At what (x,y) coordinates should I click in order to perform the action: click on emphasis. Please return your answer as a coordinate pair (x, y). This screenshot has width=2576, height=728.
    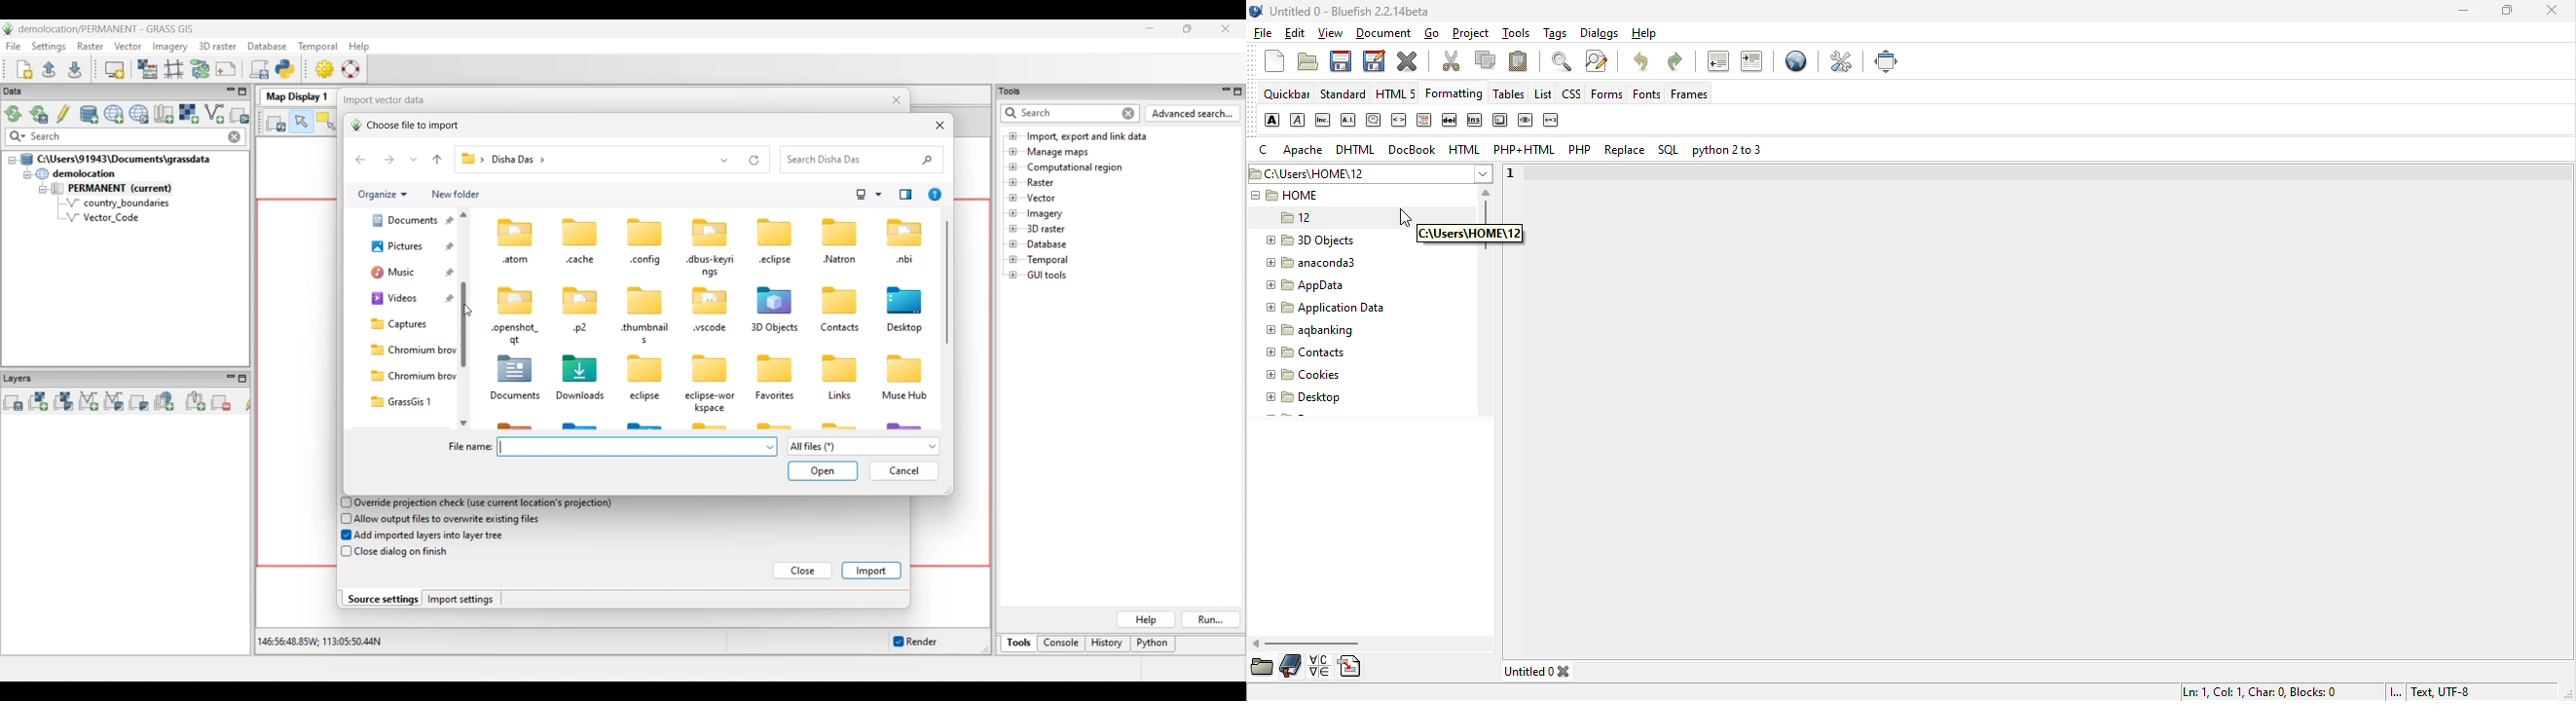
    Looking at the image, I should click on (1298, 121).